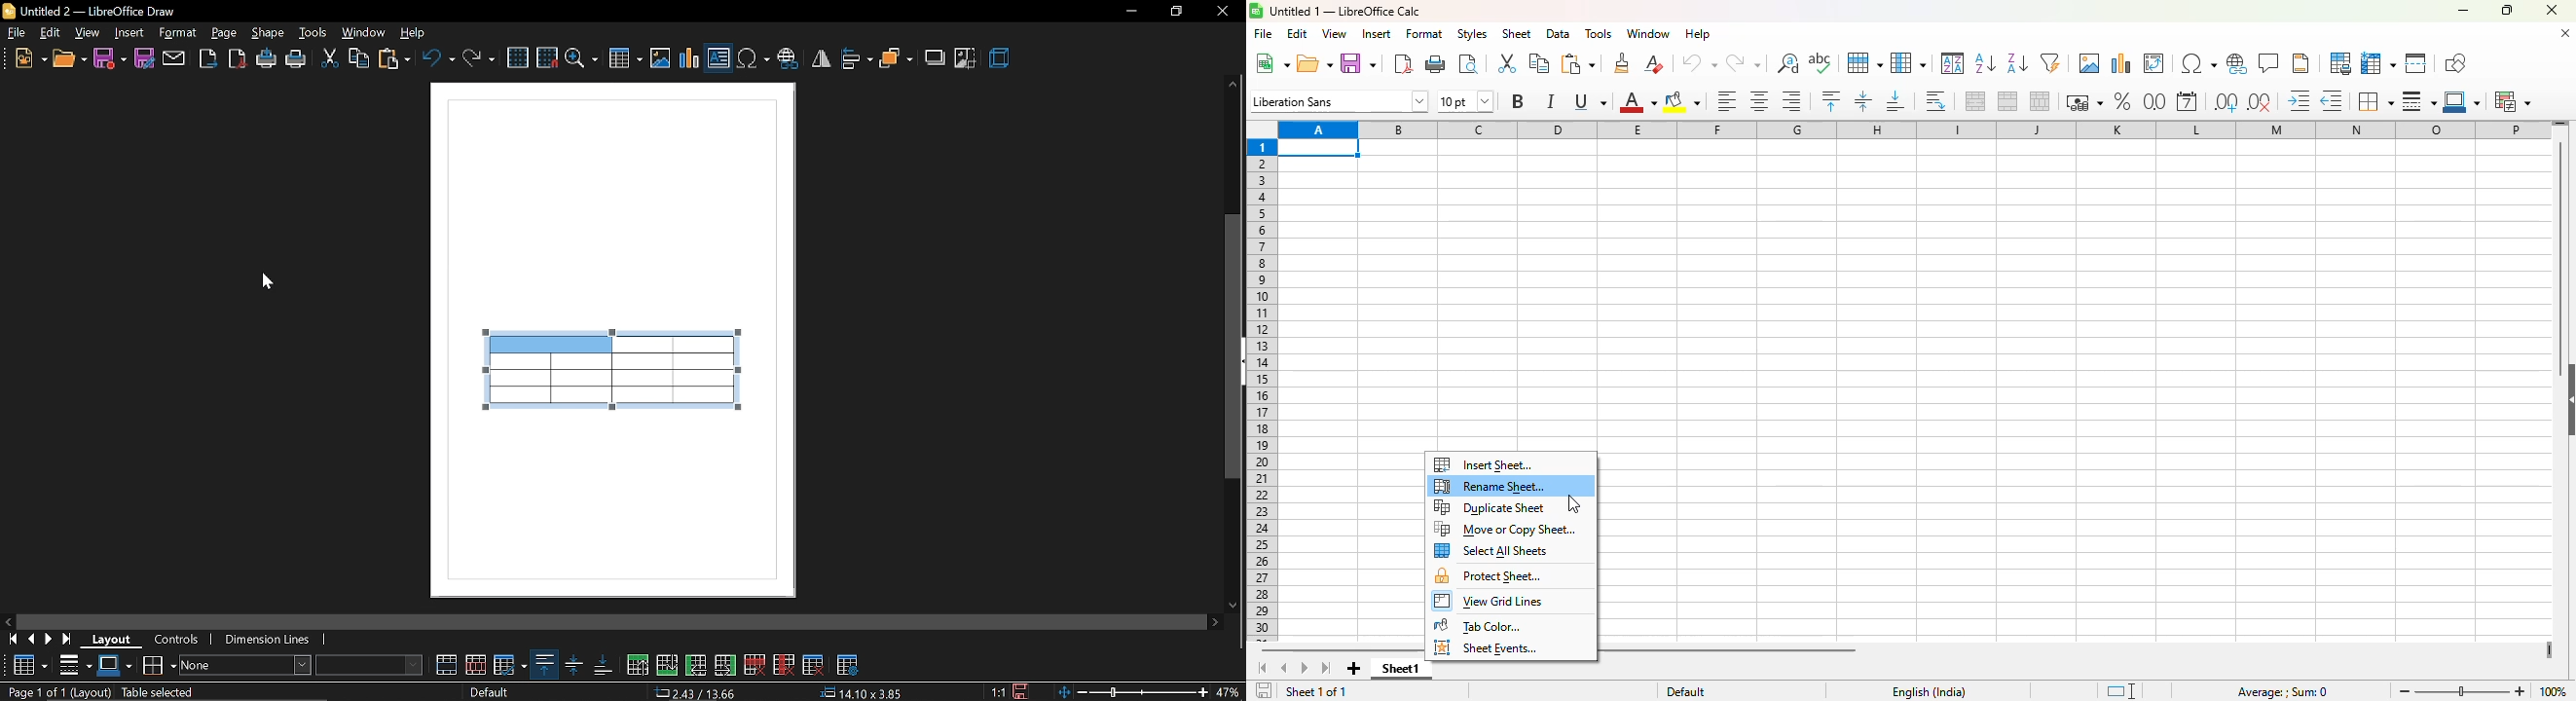  Describe the element at coordinates (2088, 62) in the screenshot. I see `insert image` at that location.